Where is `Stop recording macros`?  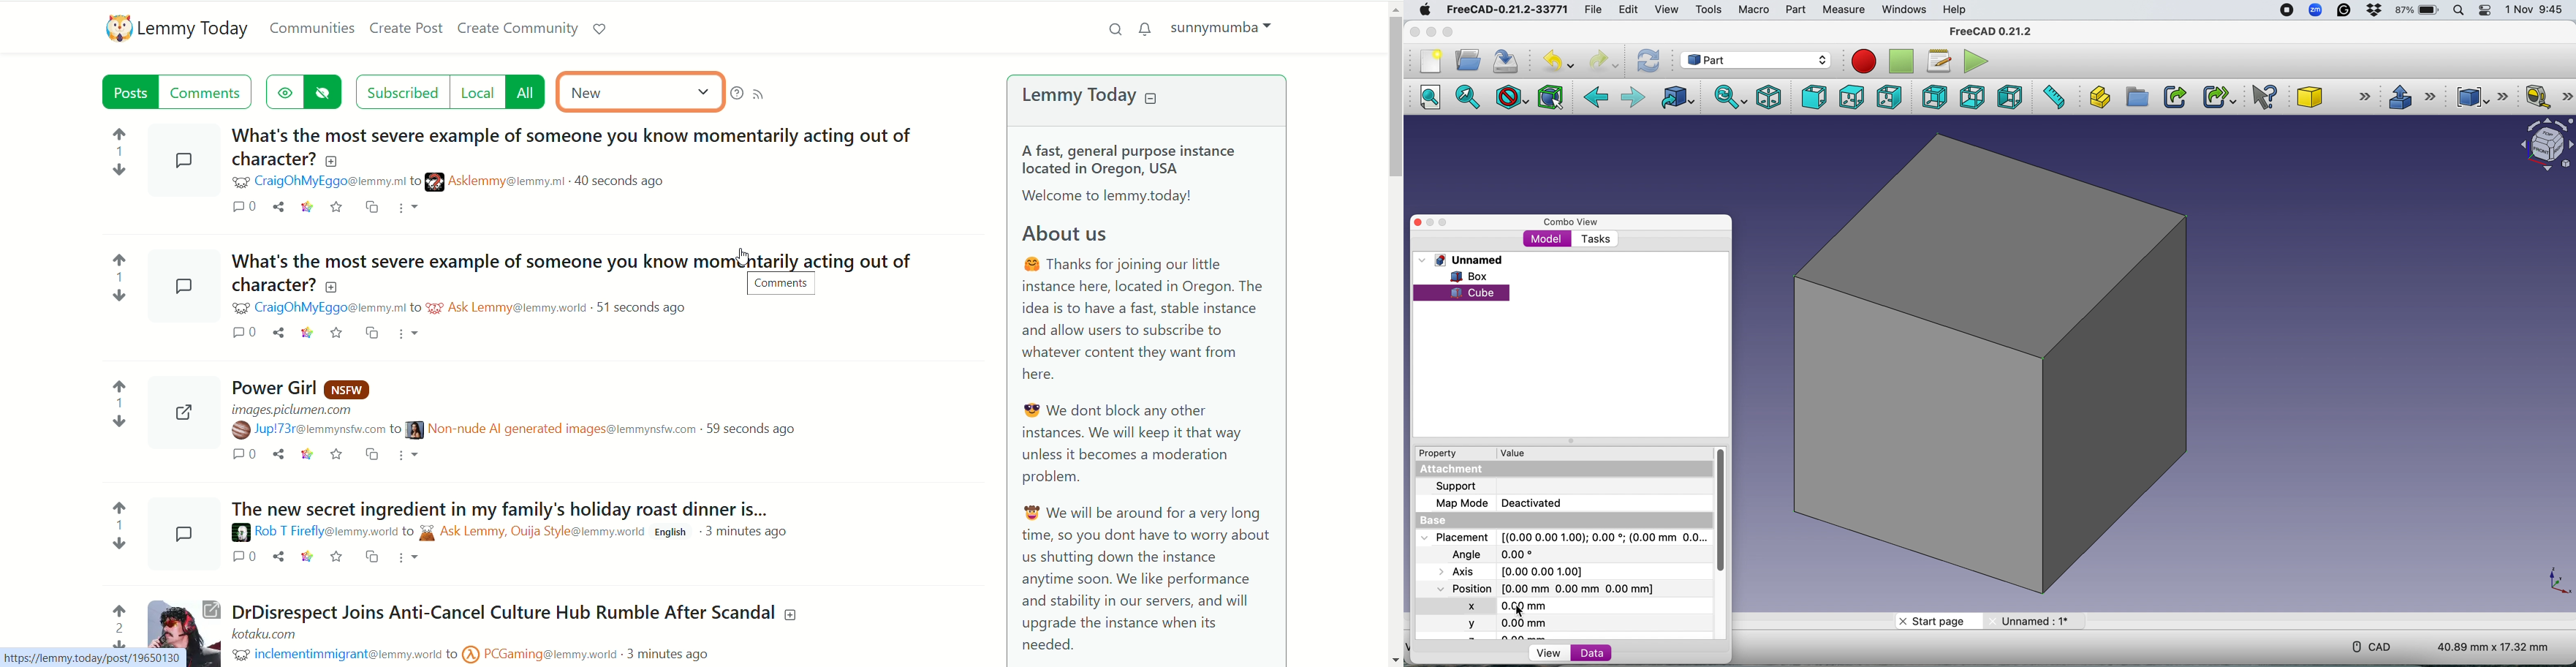
Stop recording macros is located at coordinates (1903, 62).